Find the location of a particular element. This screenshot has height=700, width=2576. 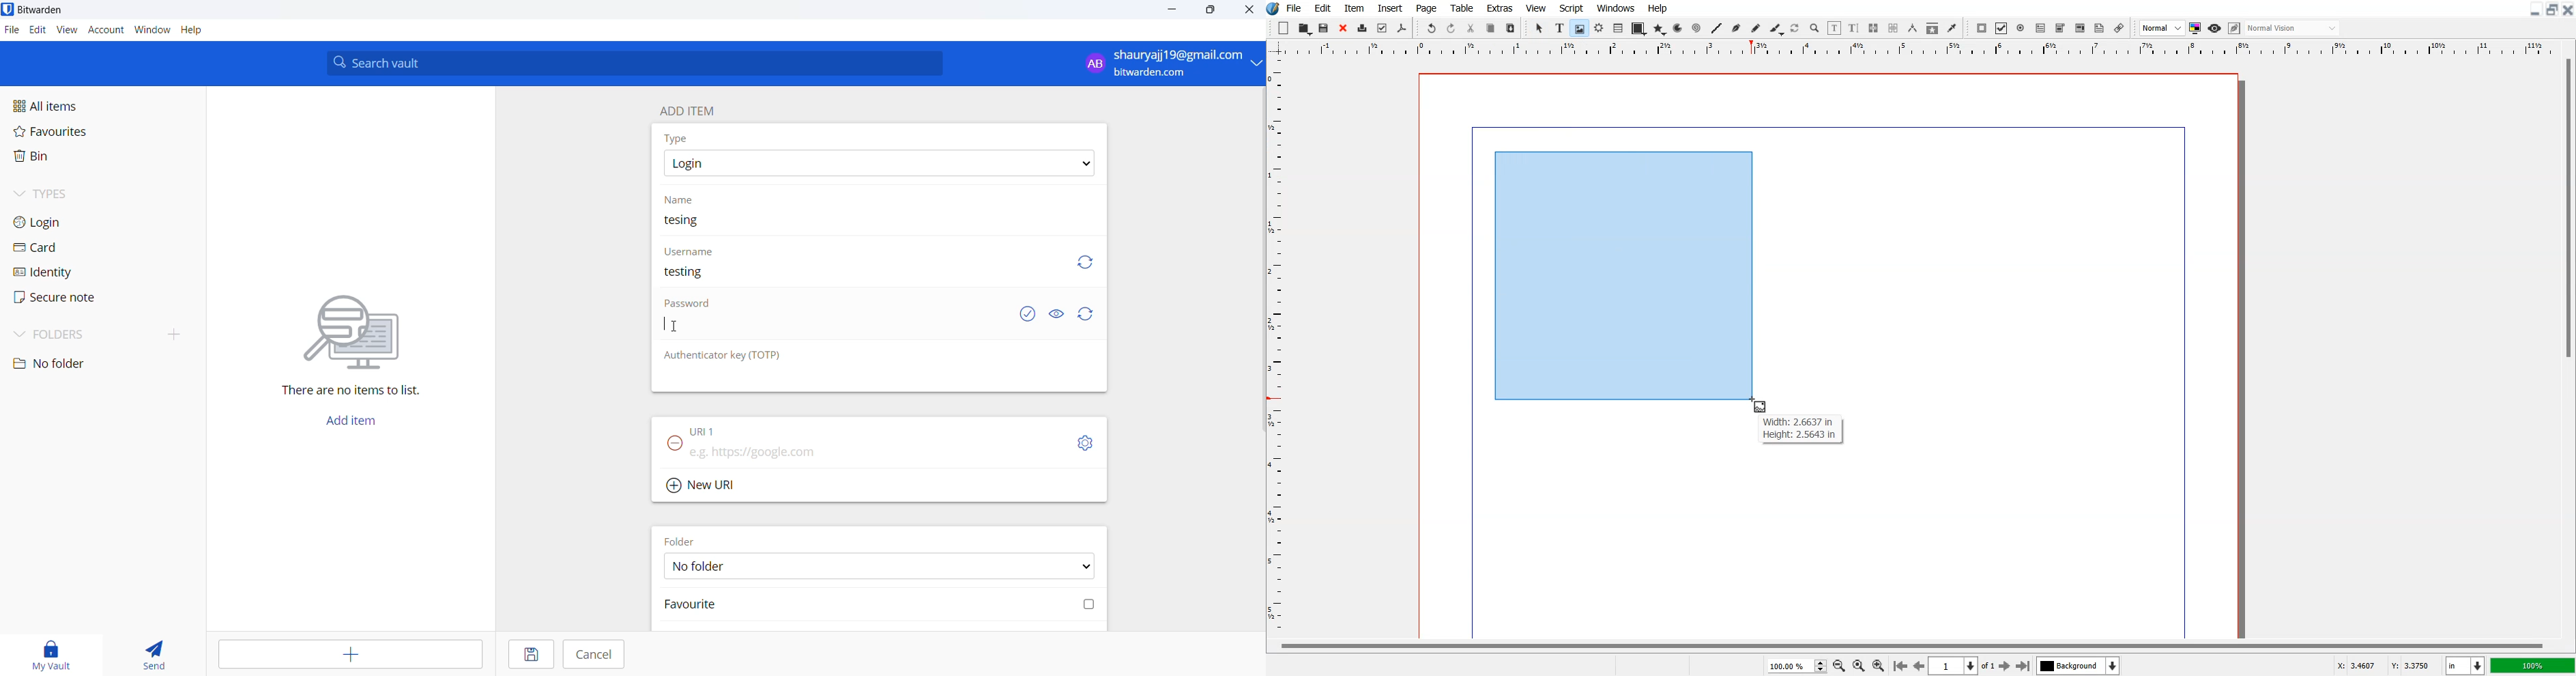

cursor is located at coordinates (676, 327).